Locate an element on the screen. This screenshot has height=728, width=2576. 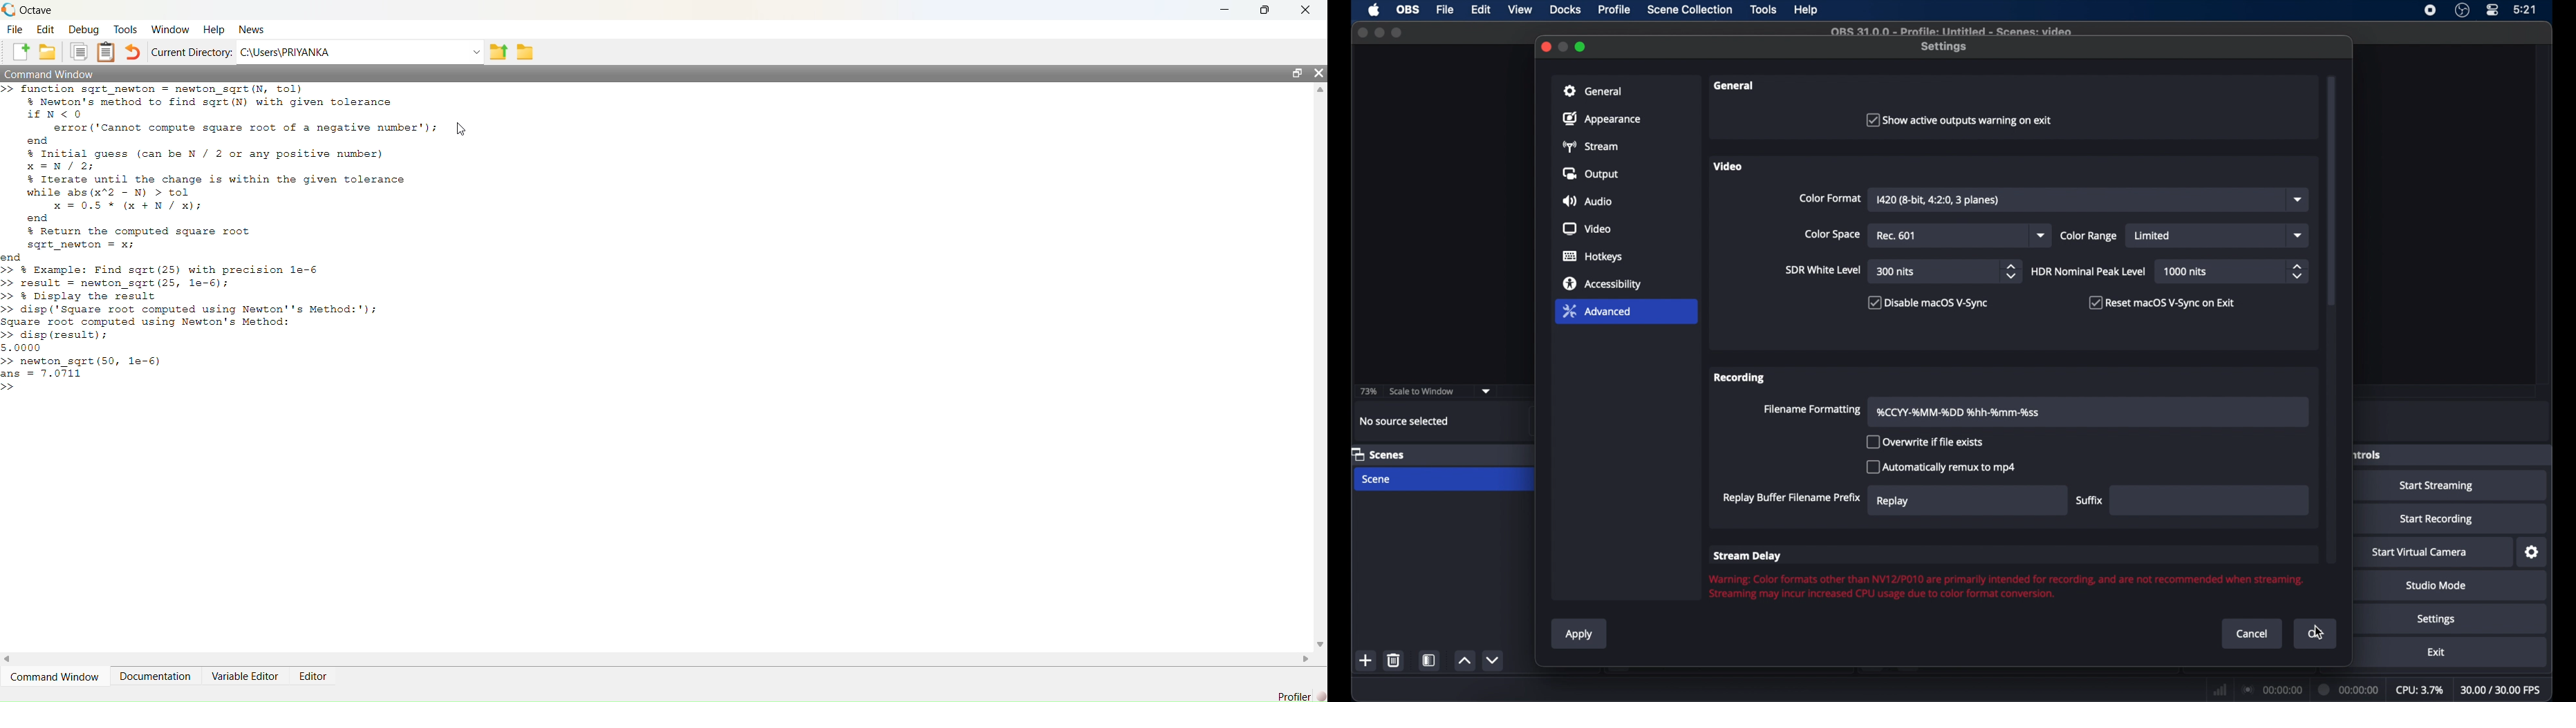
overwrite if file exists is located at coordinates (1925, 441).